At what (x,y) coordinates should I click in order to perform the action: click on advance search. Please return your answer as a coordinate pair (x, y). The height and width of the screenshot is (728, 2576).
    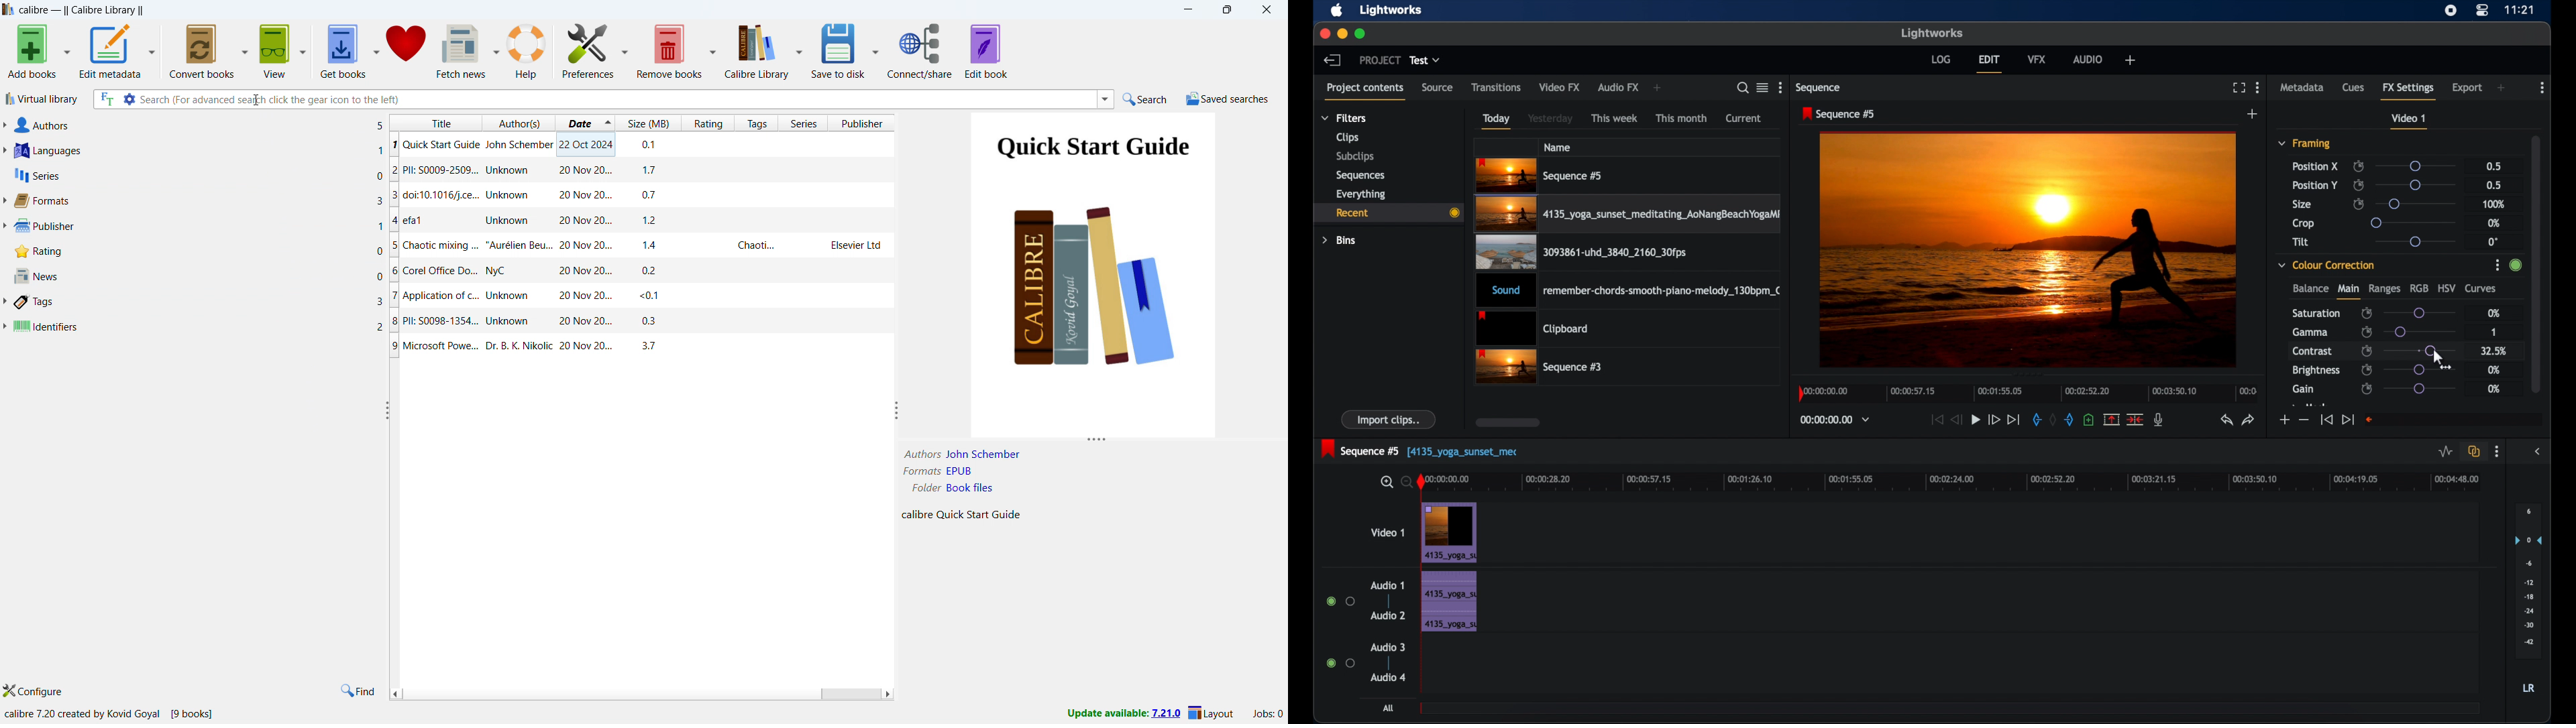
    Looking at the image, I should click on (129, 99).